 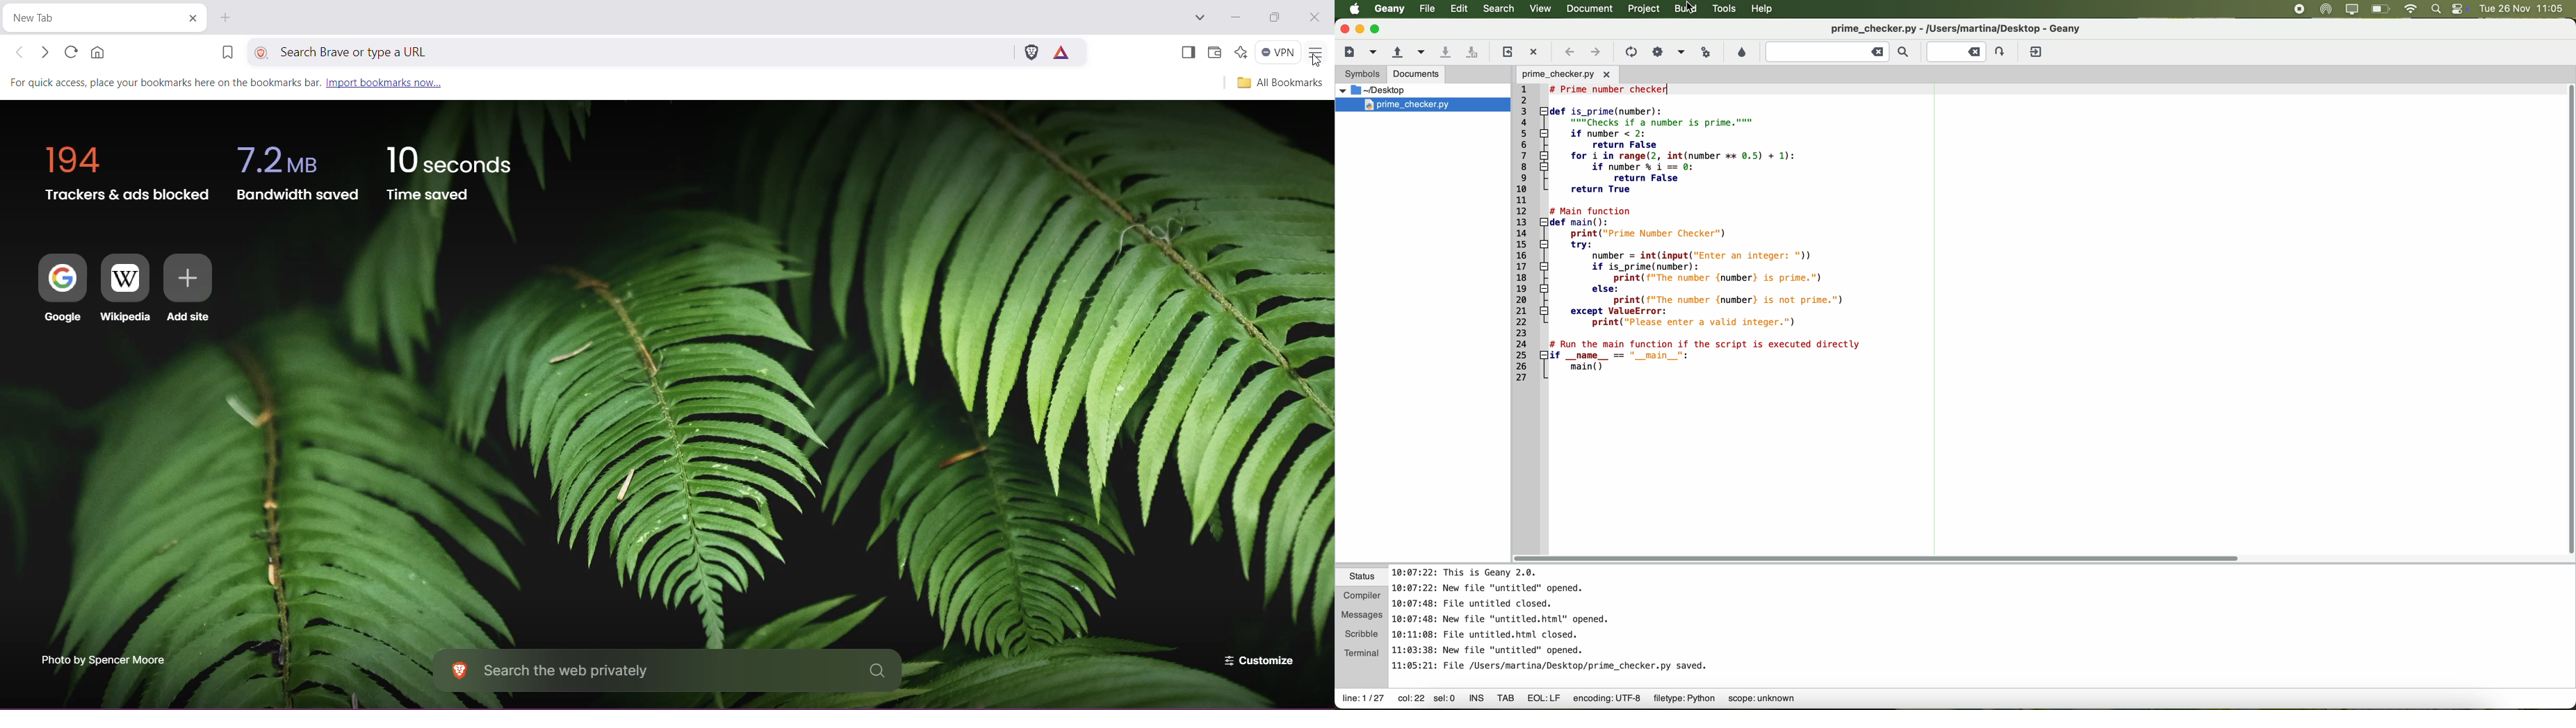 What do you see at coordinates (643, 51) in the screenshot?
I see `Search Brave or type a URL` at bounding box center [643, 51].